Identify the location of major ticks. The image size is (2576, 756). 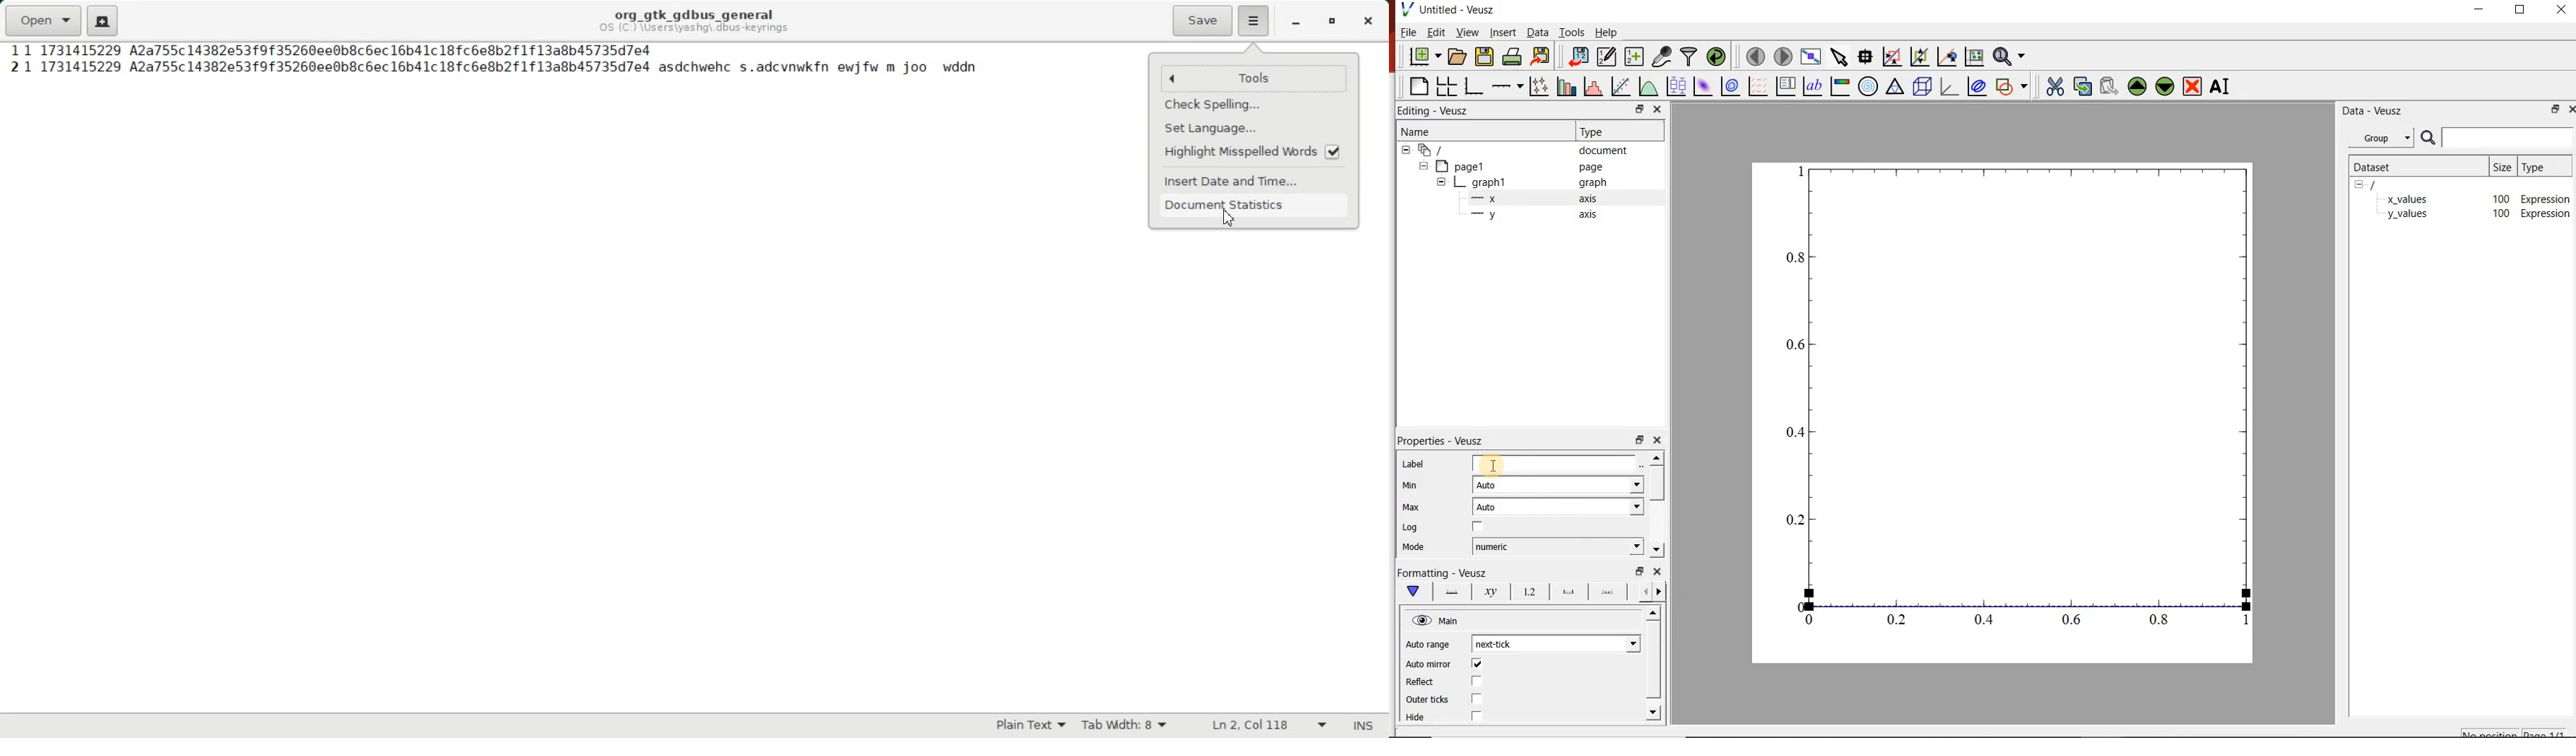
(1569, 592).